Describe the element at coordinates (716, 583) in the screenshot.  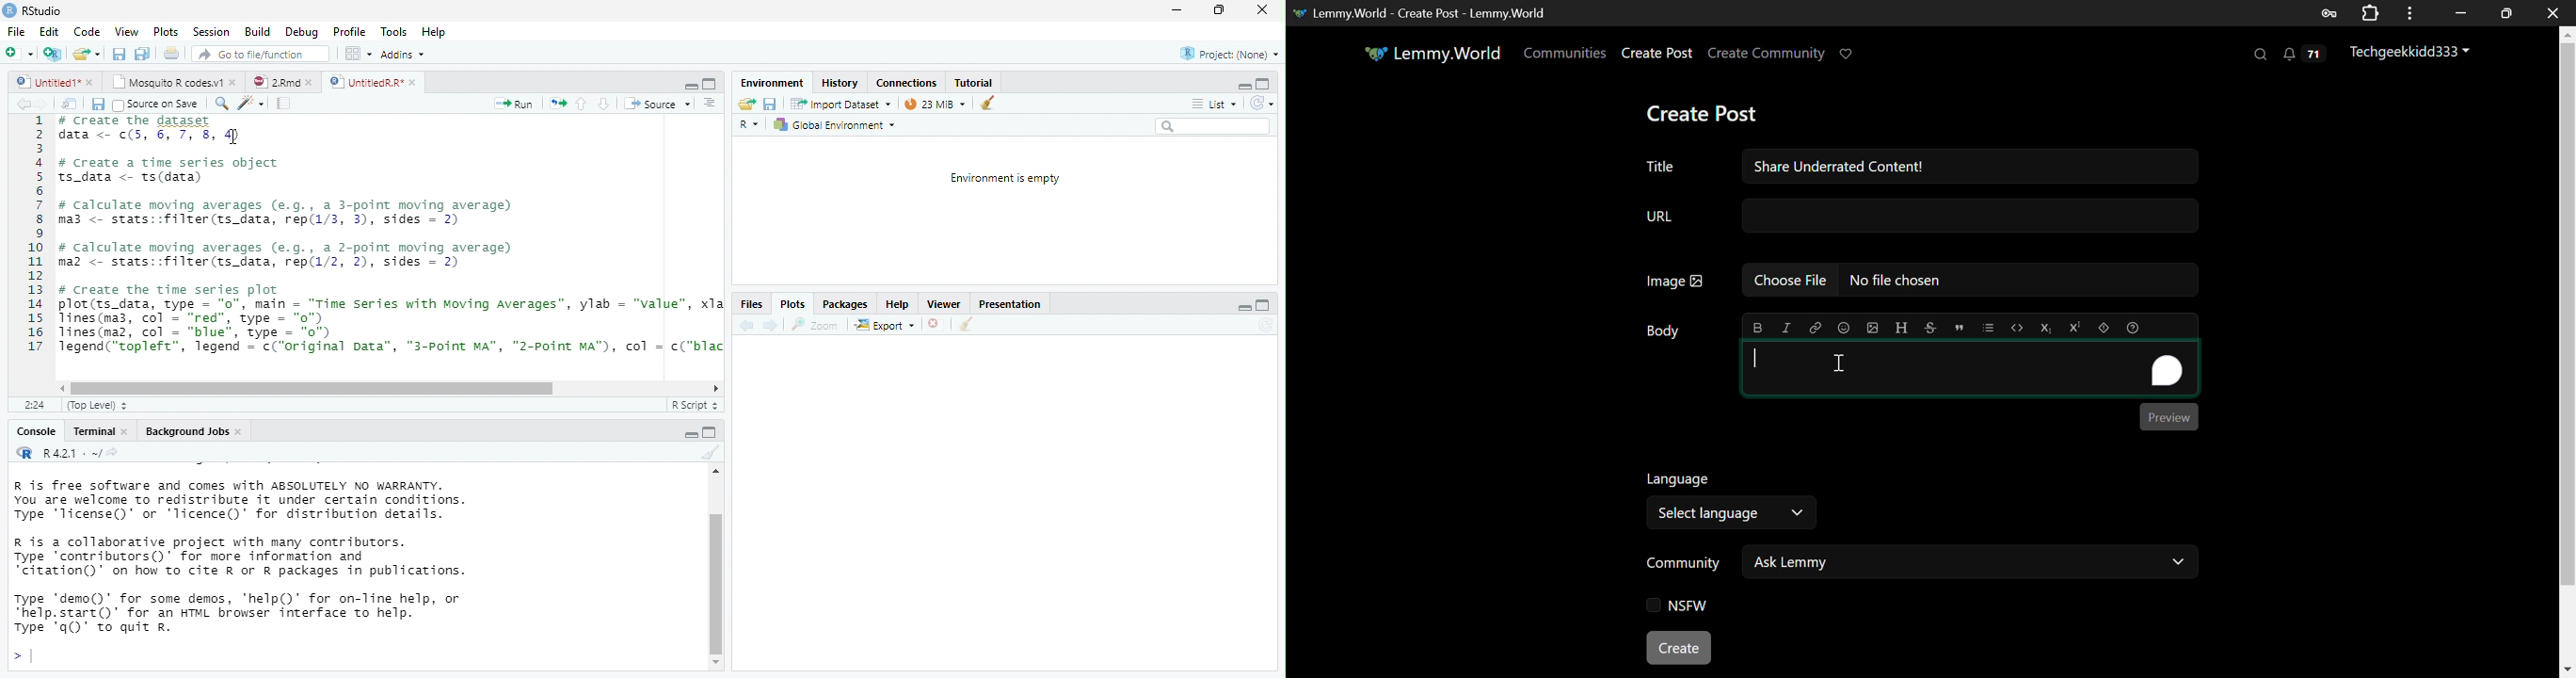
I see `vertical scrollbar` at that location.